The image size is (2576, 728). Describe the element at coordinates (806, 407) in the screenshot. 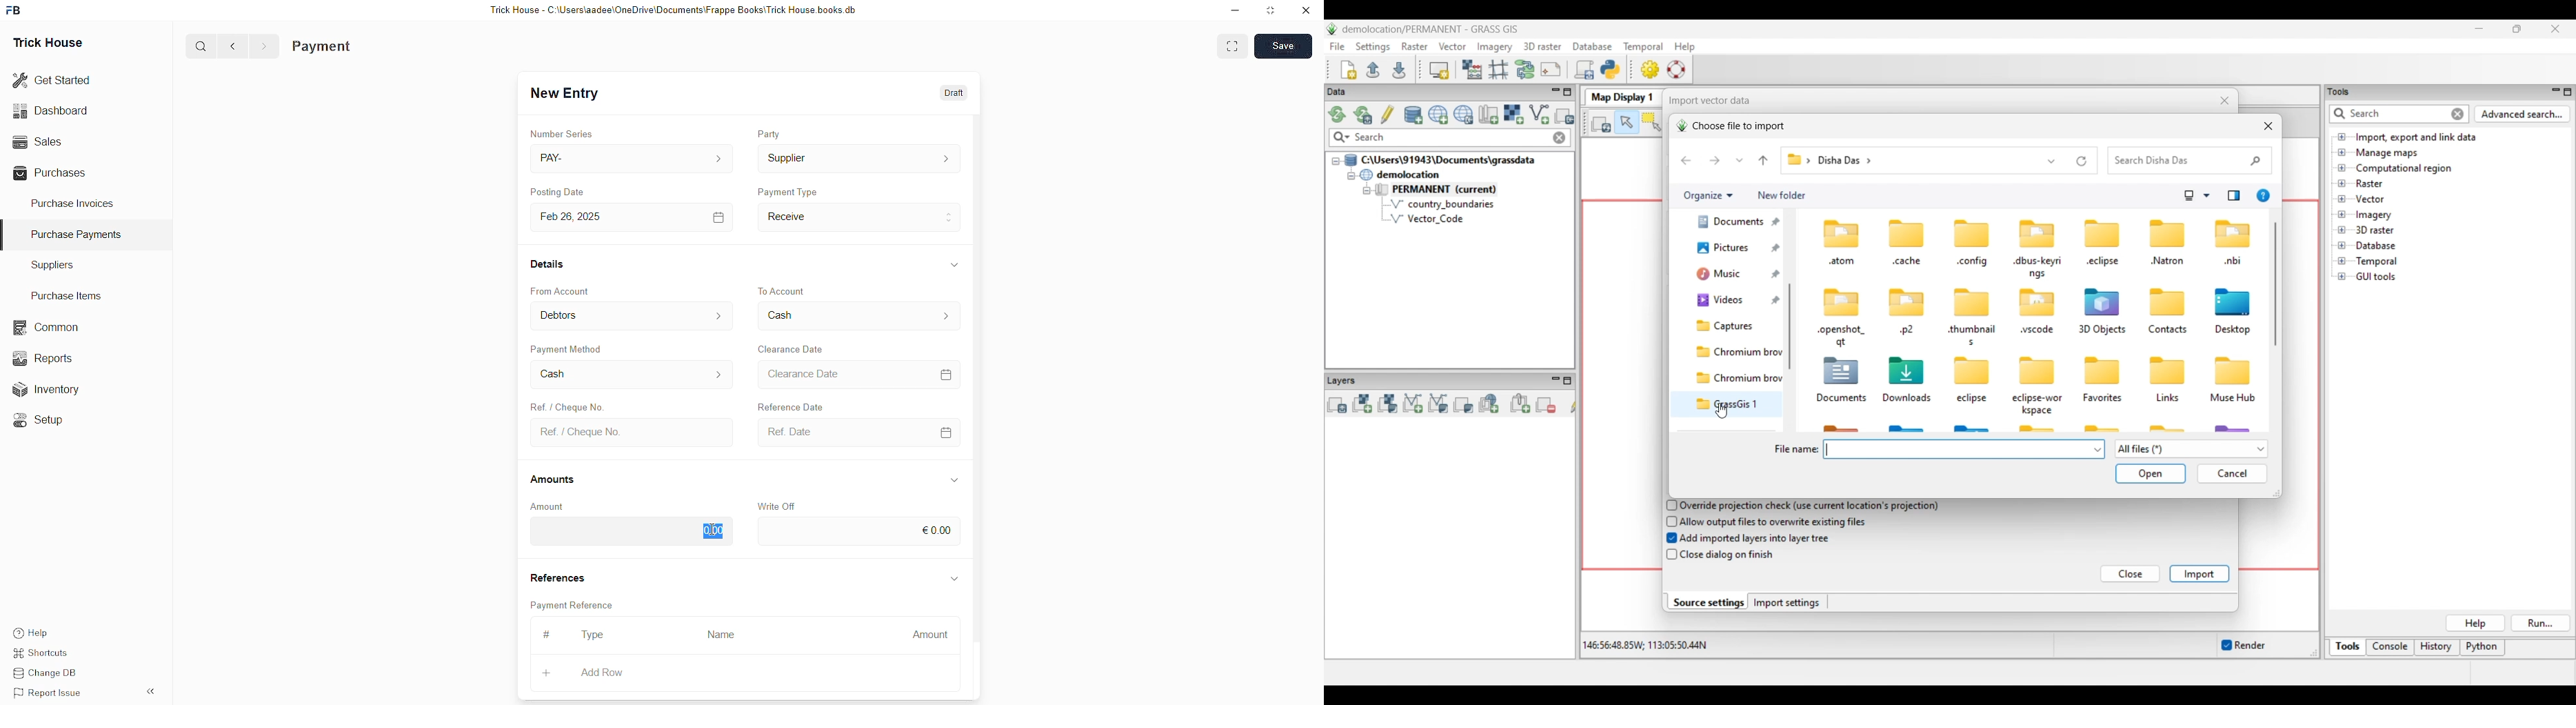

I see `Reference Date` at that location.